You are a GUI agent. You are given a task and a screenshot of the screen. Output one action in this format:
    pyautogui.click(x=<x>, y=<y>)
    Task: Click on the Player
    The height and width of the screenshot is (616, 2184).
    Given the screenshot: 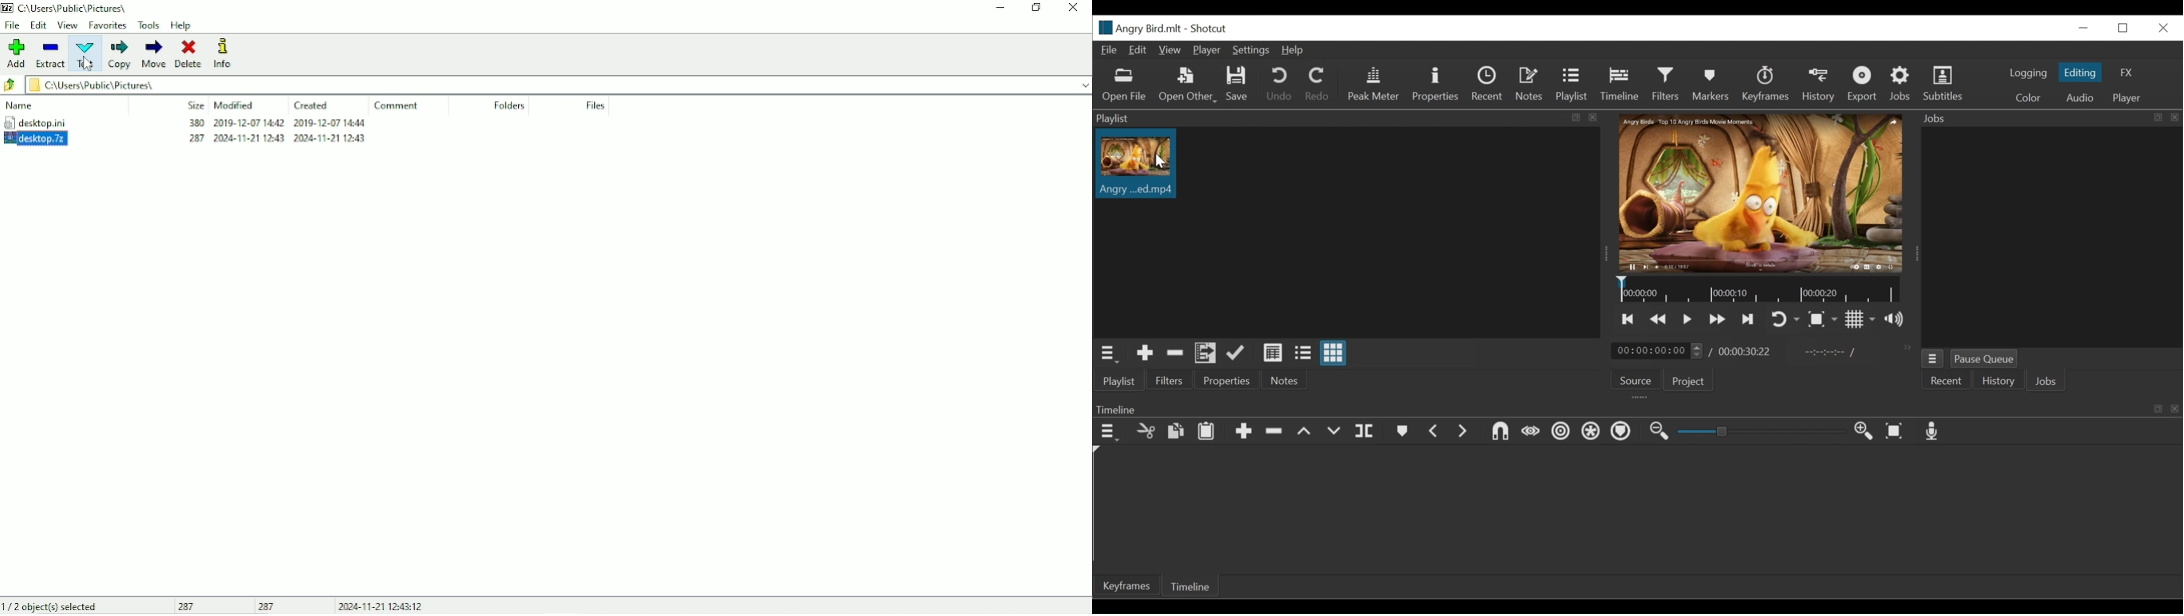 What is the action you would take?
    pyautogui.click(x=2130, y=97)
    